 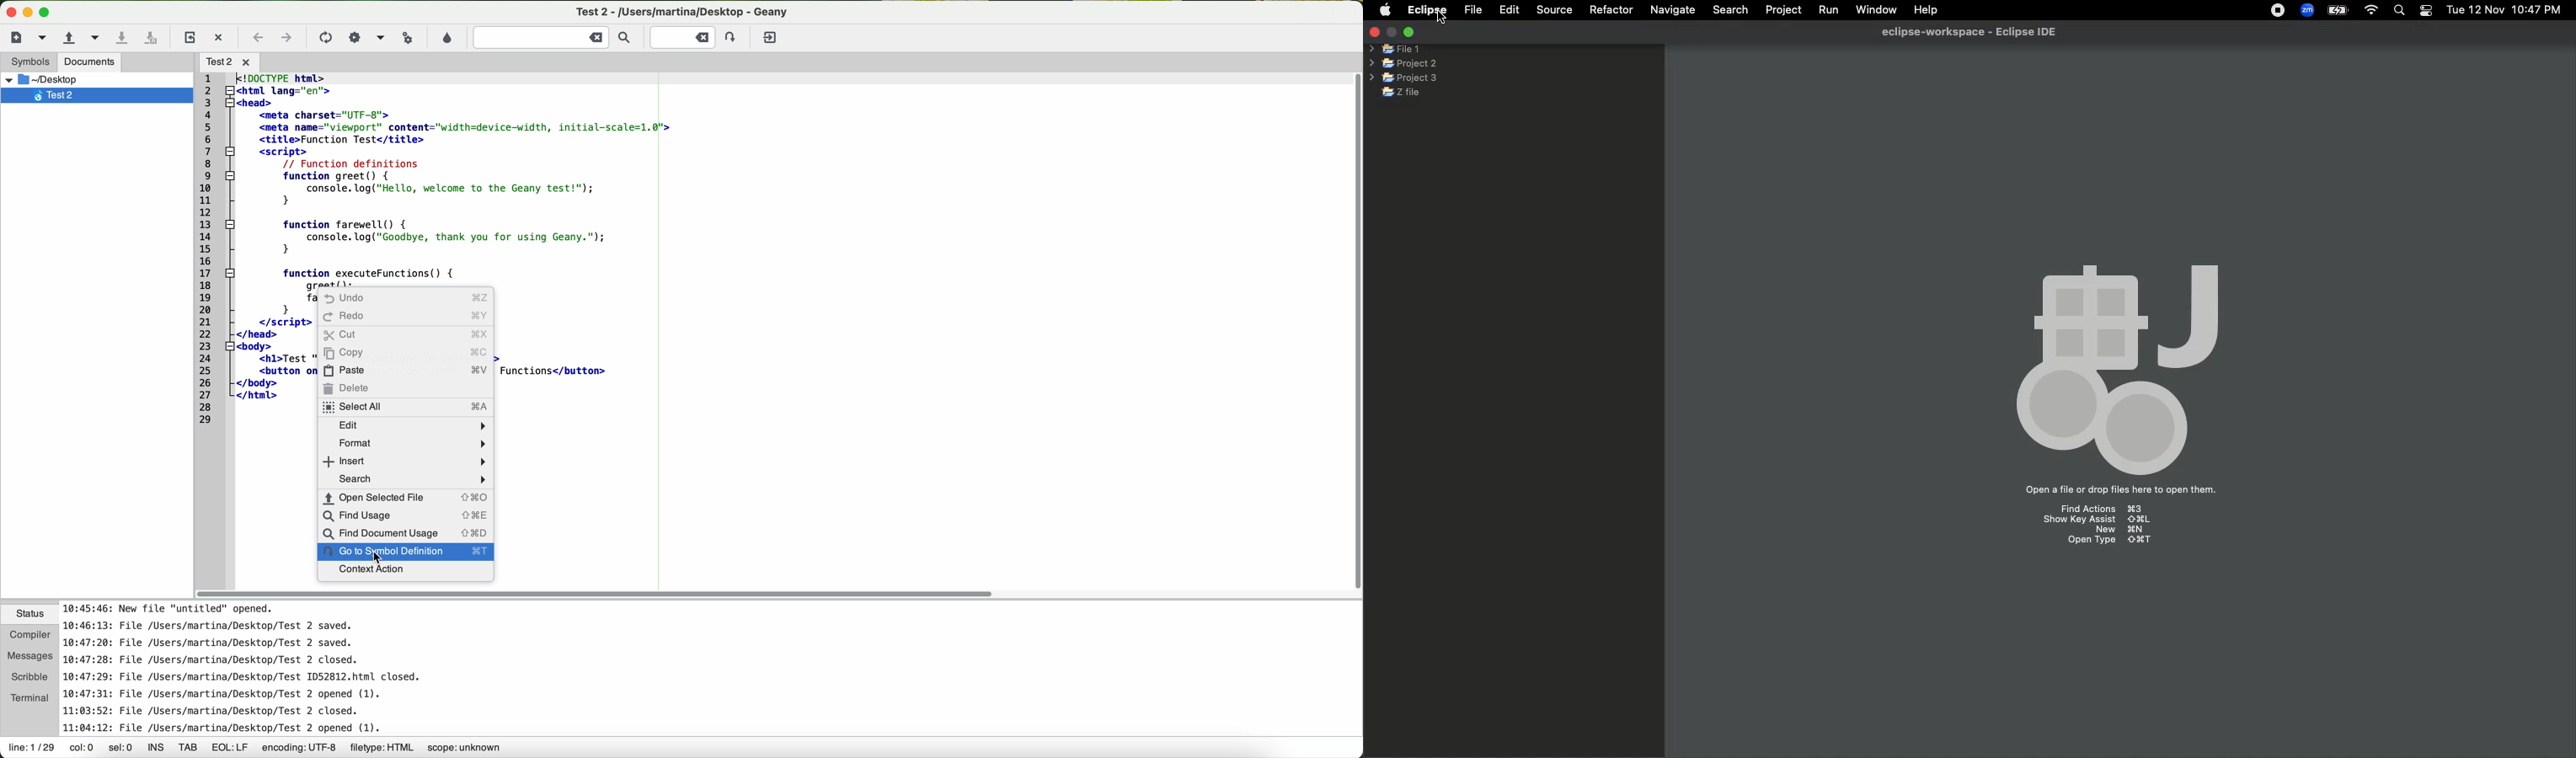 I want to click on Maximize, so click(x=1413, y=34).